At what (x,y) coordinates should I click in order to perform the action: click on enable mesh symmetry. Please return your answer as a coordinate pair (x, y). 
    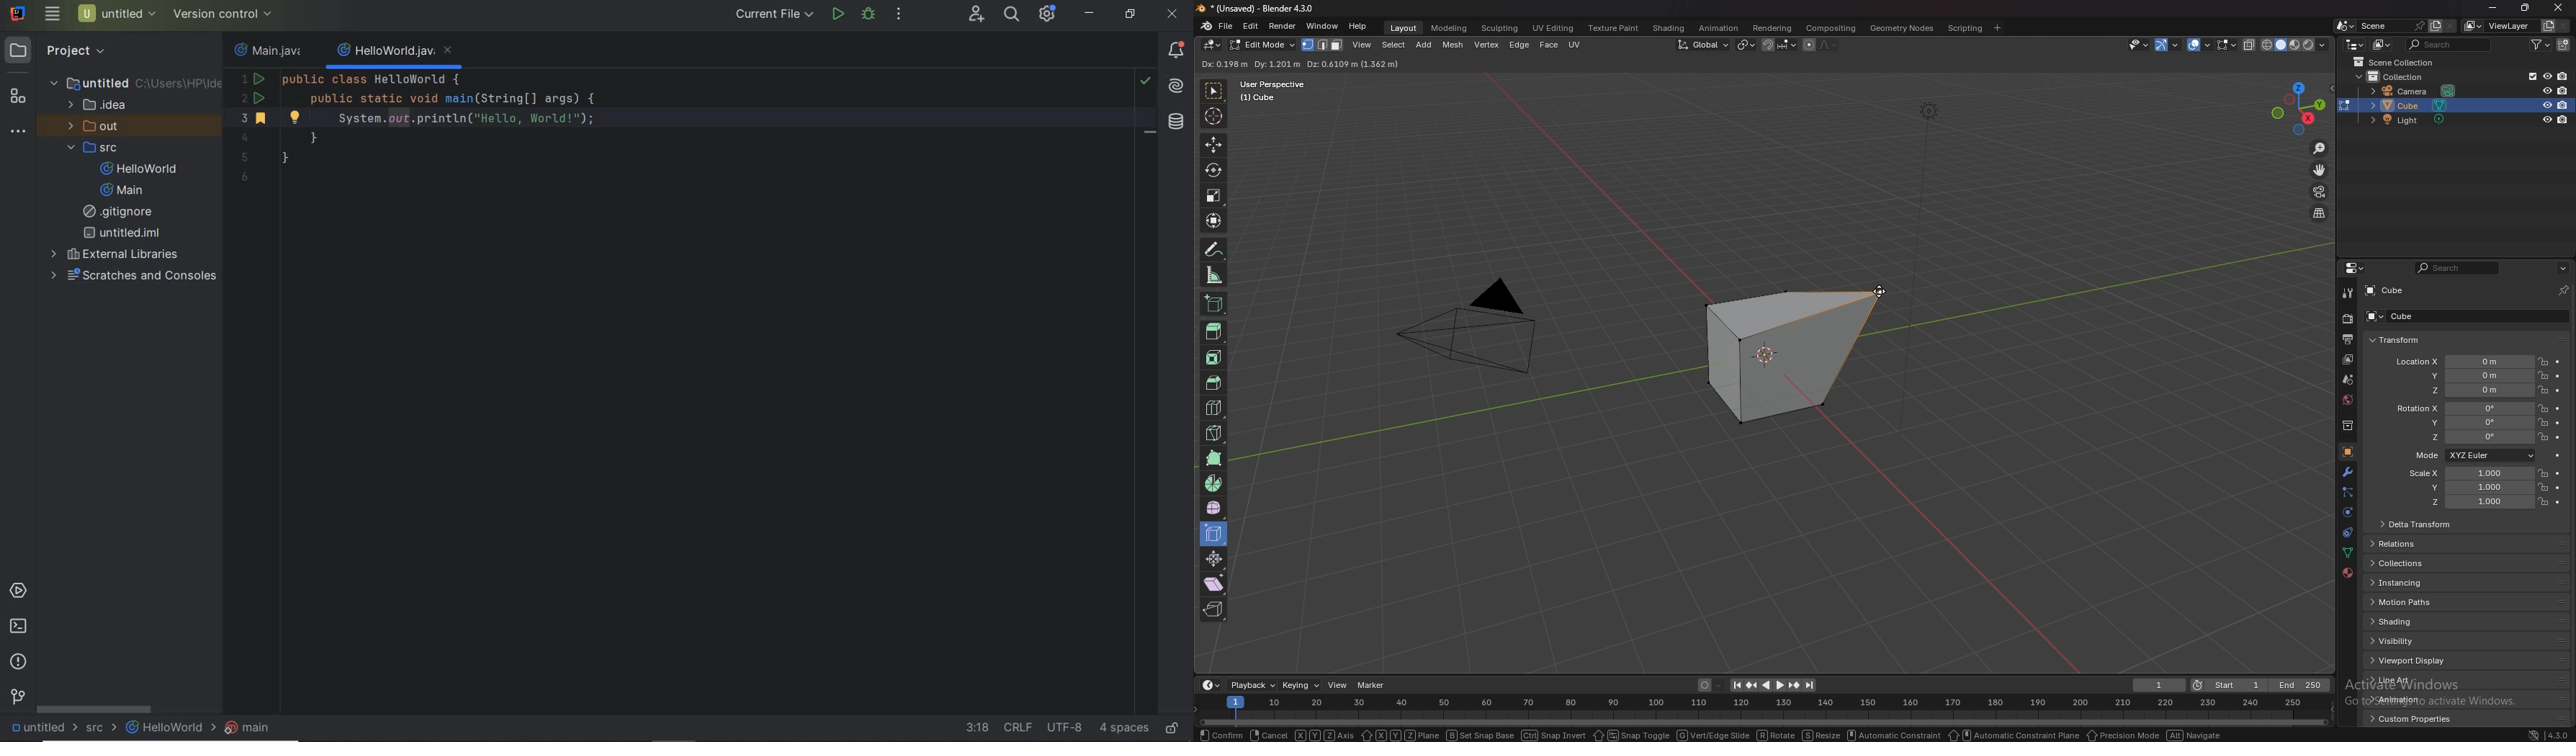
    Looking at the image, I should click on (2233, 64).